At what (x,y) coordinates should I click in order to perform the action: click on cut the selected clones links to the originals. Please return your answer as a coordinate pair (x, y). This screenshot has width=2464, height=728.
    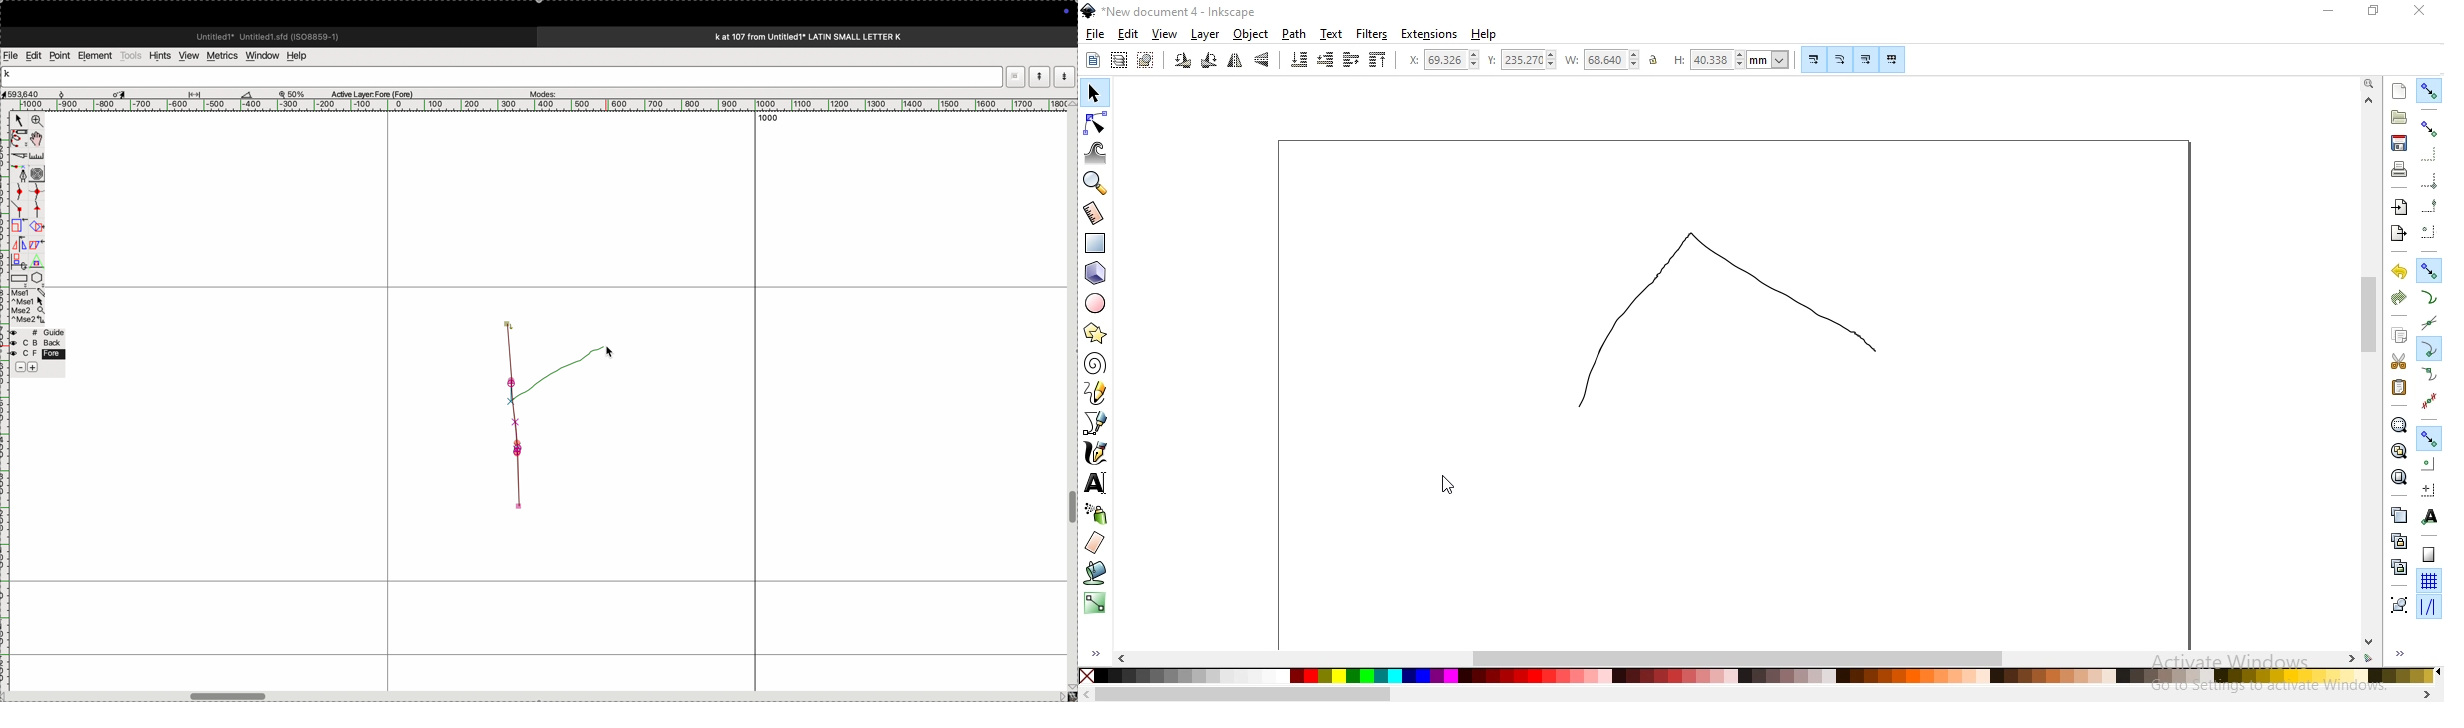
    Looking at the image, I should click on (2398, 567).